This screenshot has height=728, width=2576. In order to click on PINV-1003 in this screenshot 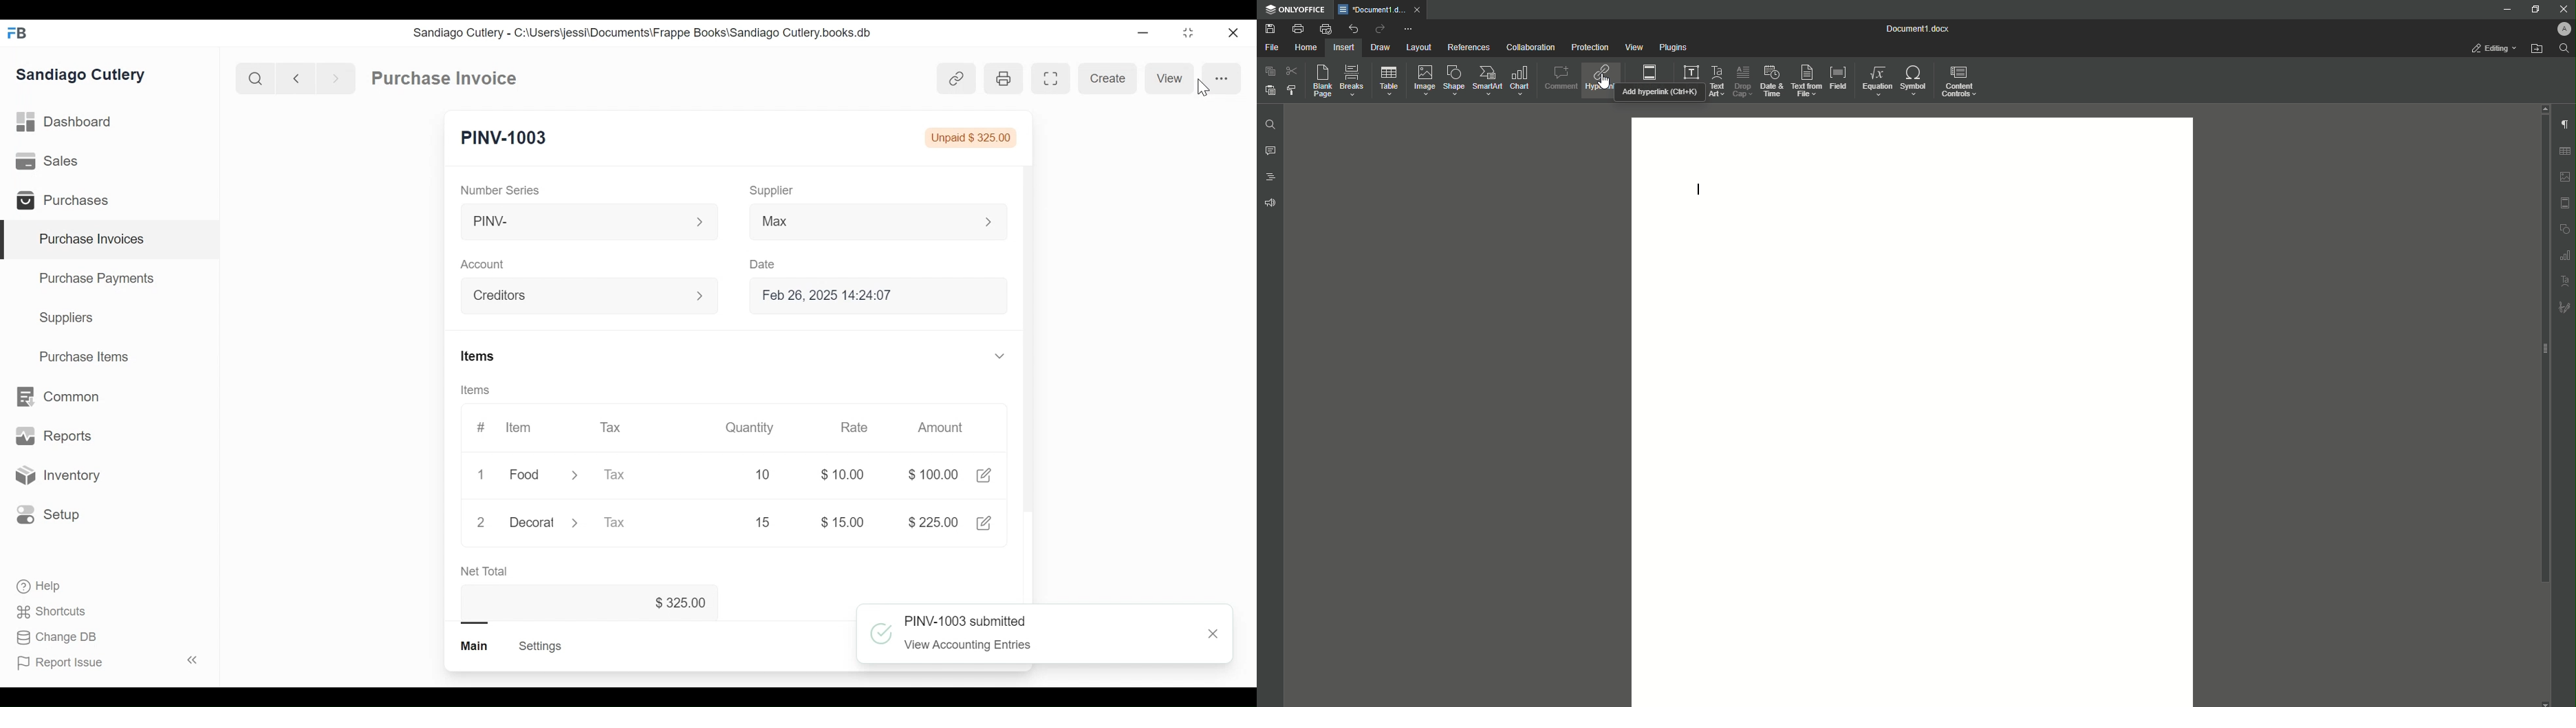, I will do `click(503, 138)`.